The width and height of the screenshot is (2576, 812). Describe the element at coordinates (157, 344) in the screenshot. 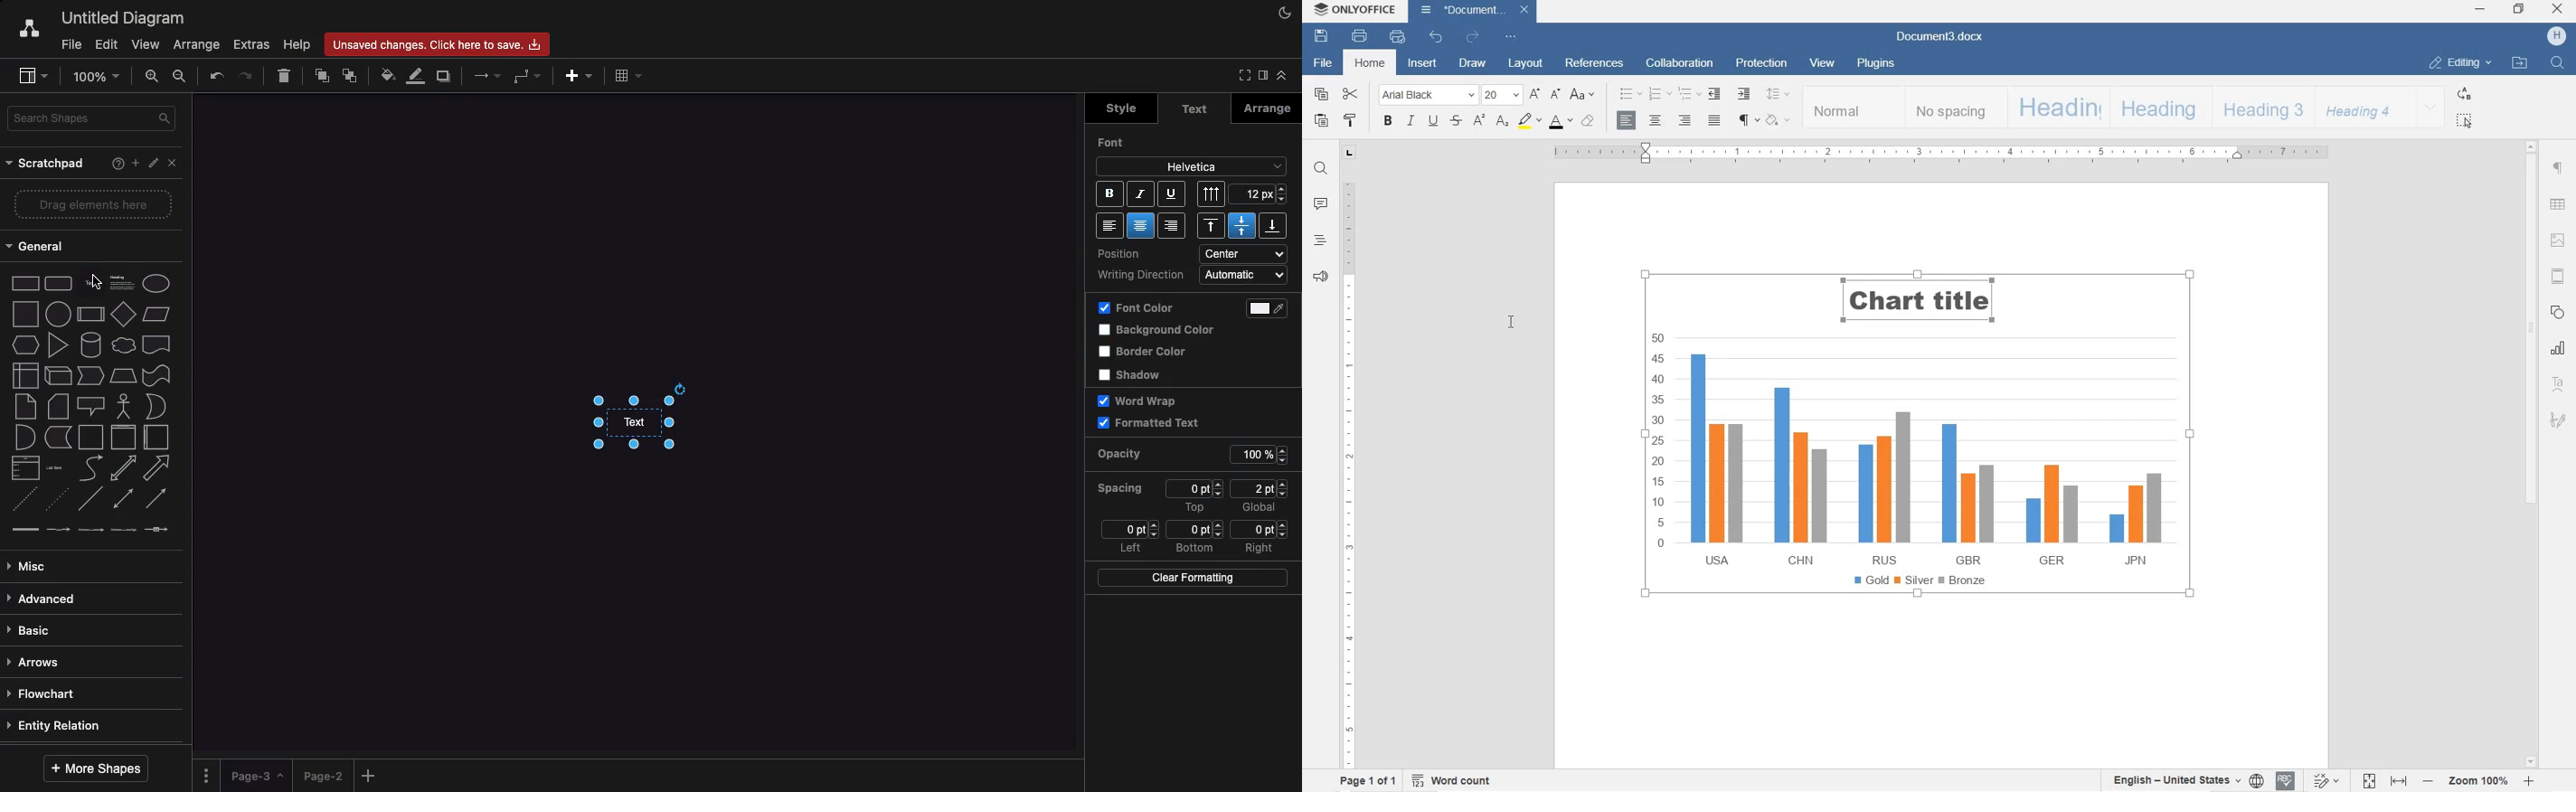

I see `document` at that location.